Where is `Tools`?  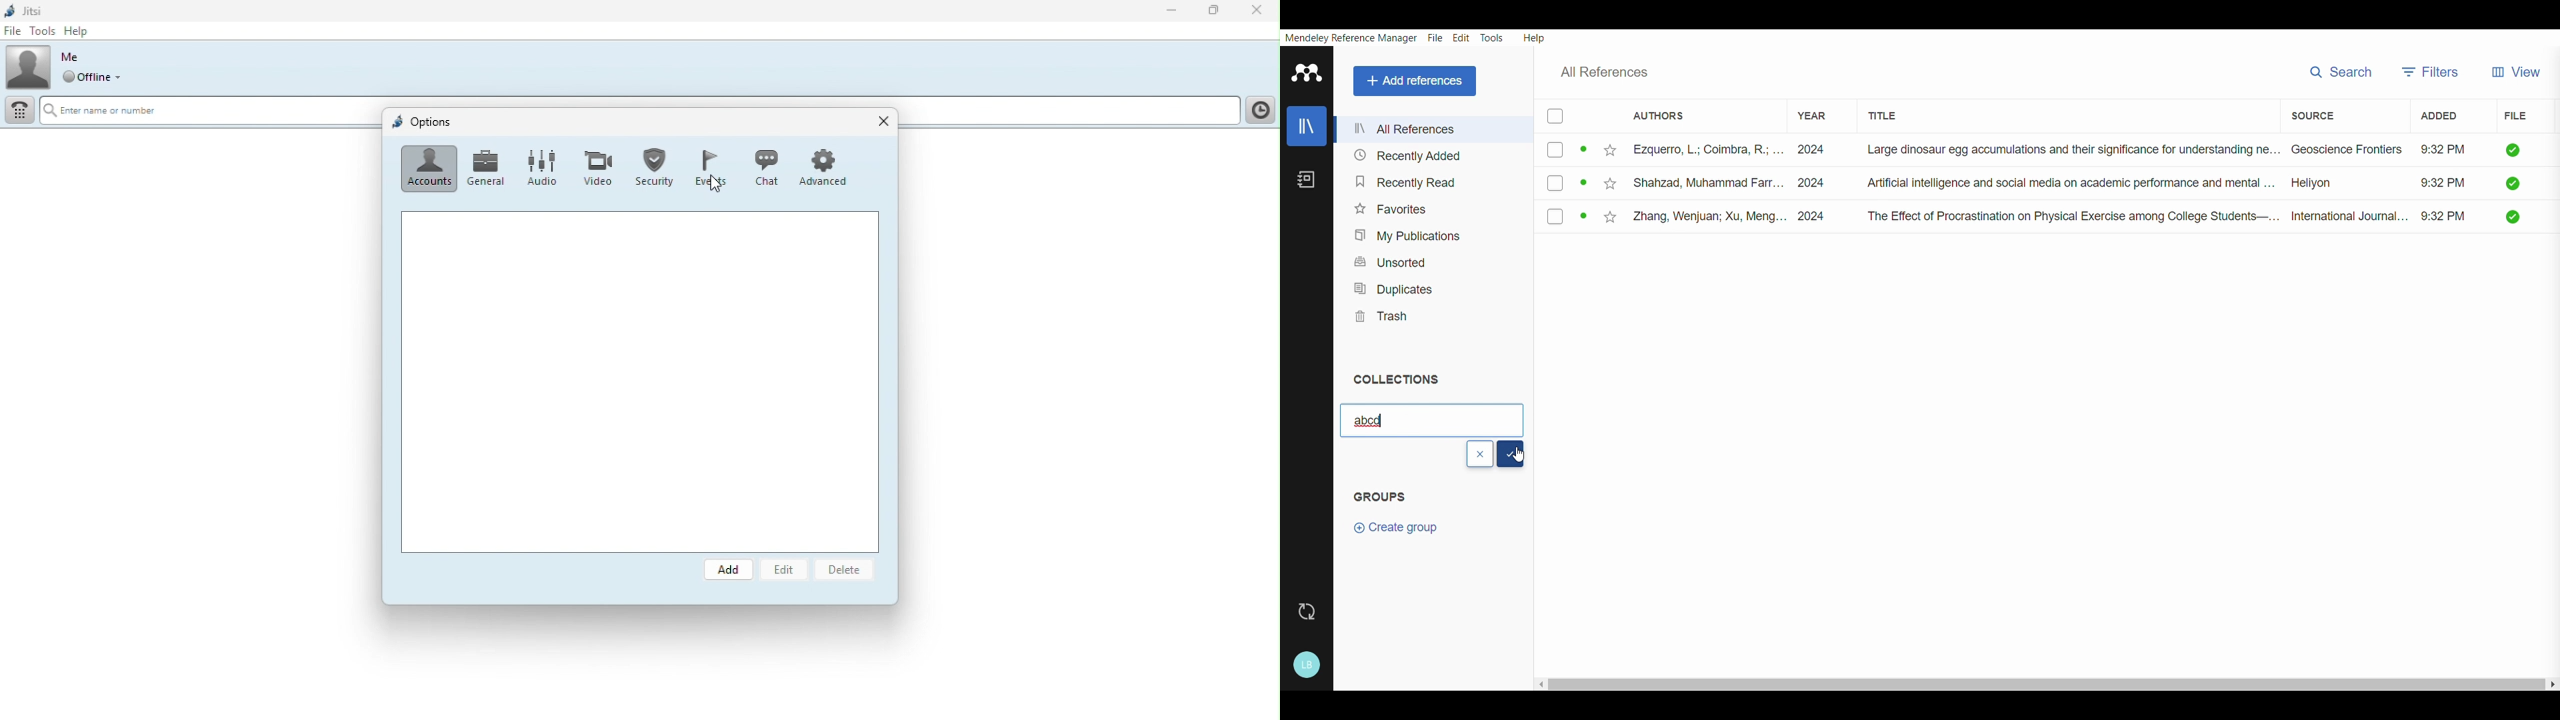
Tools is located at coordinates (42, 31).